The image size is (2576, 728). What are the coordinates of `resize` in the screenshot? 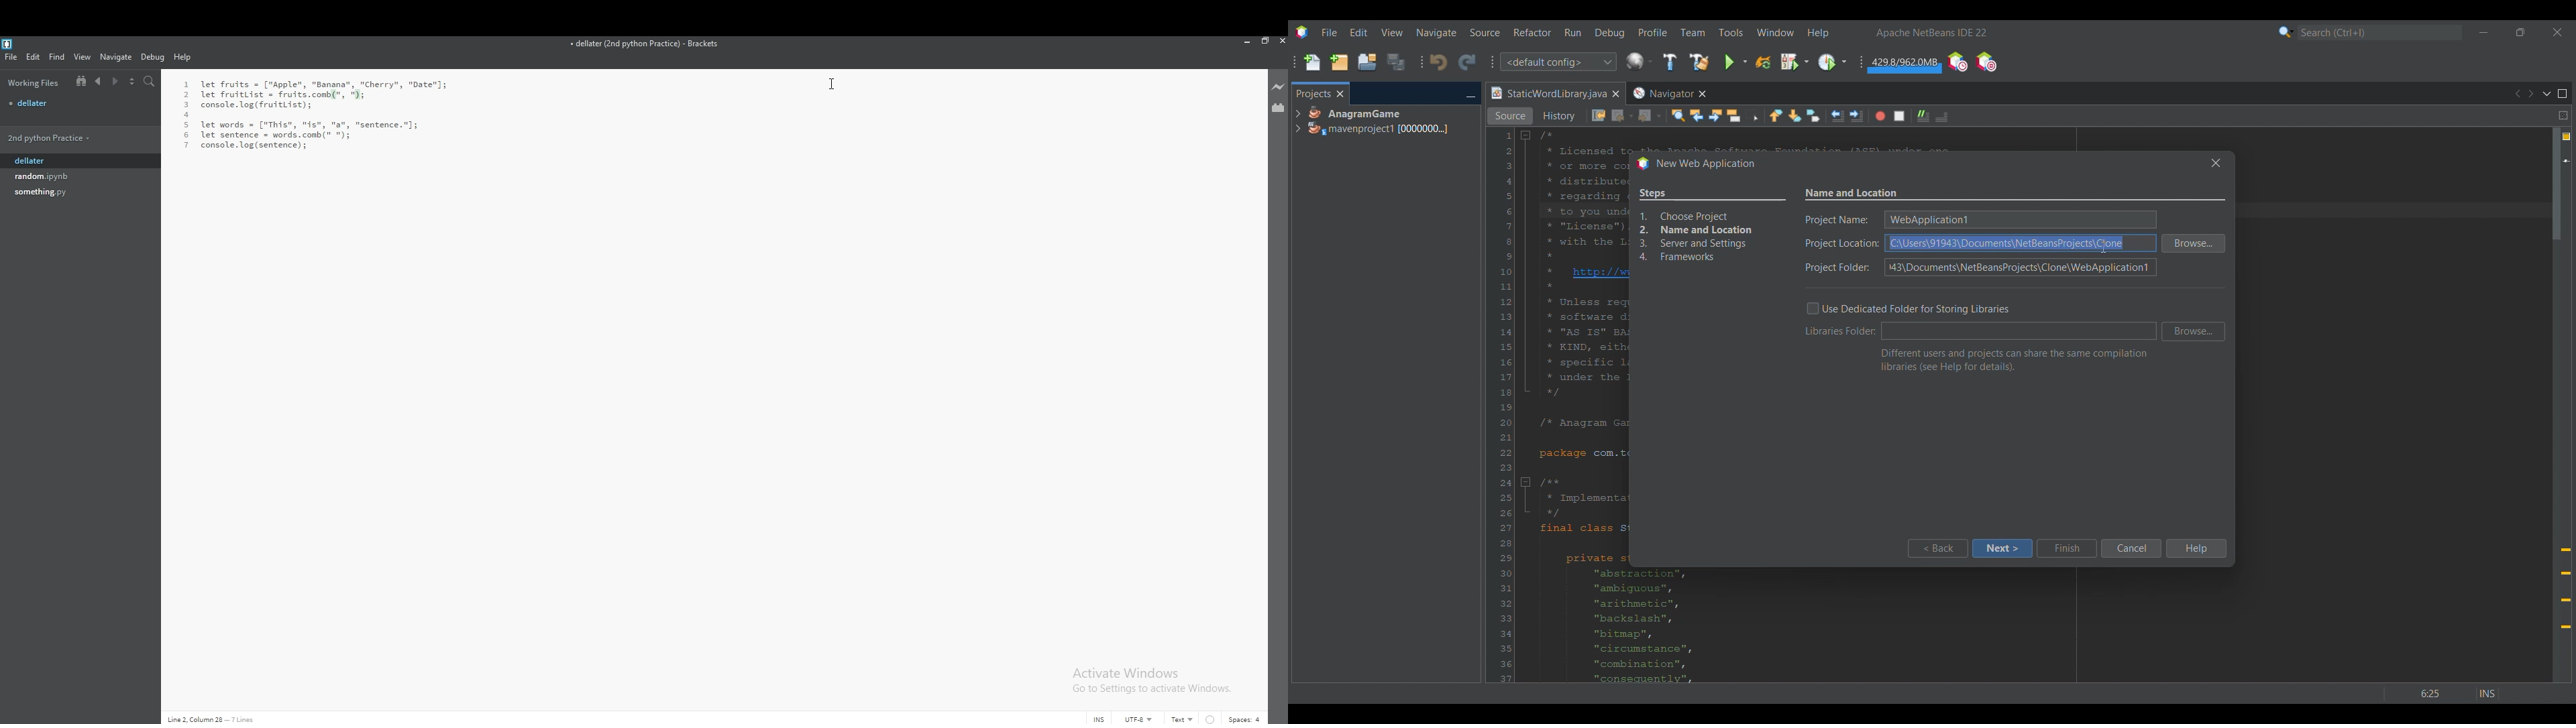 It's located at (1265, 40).